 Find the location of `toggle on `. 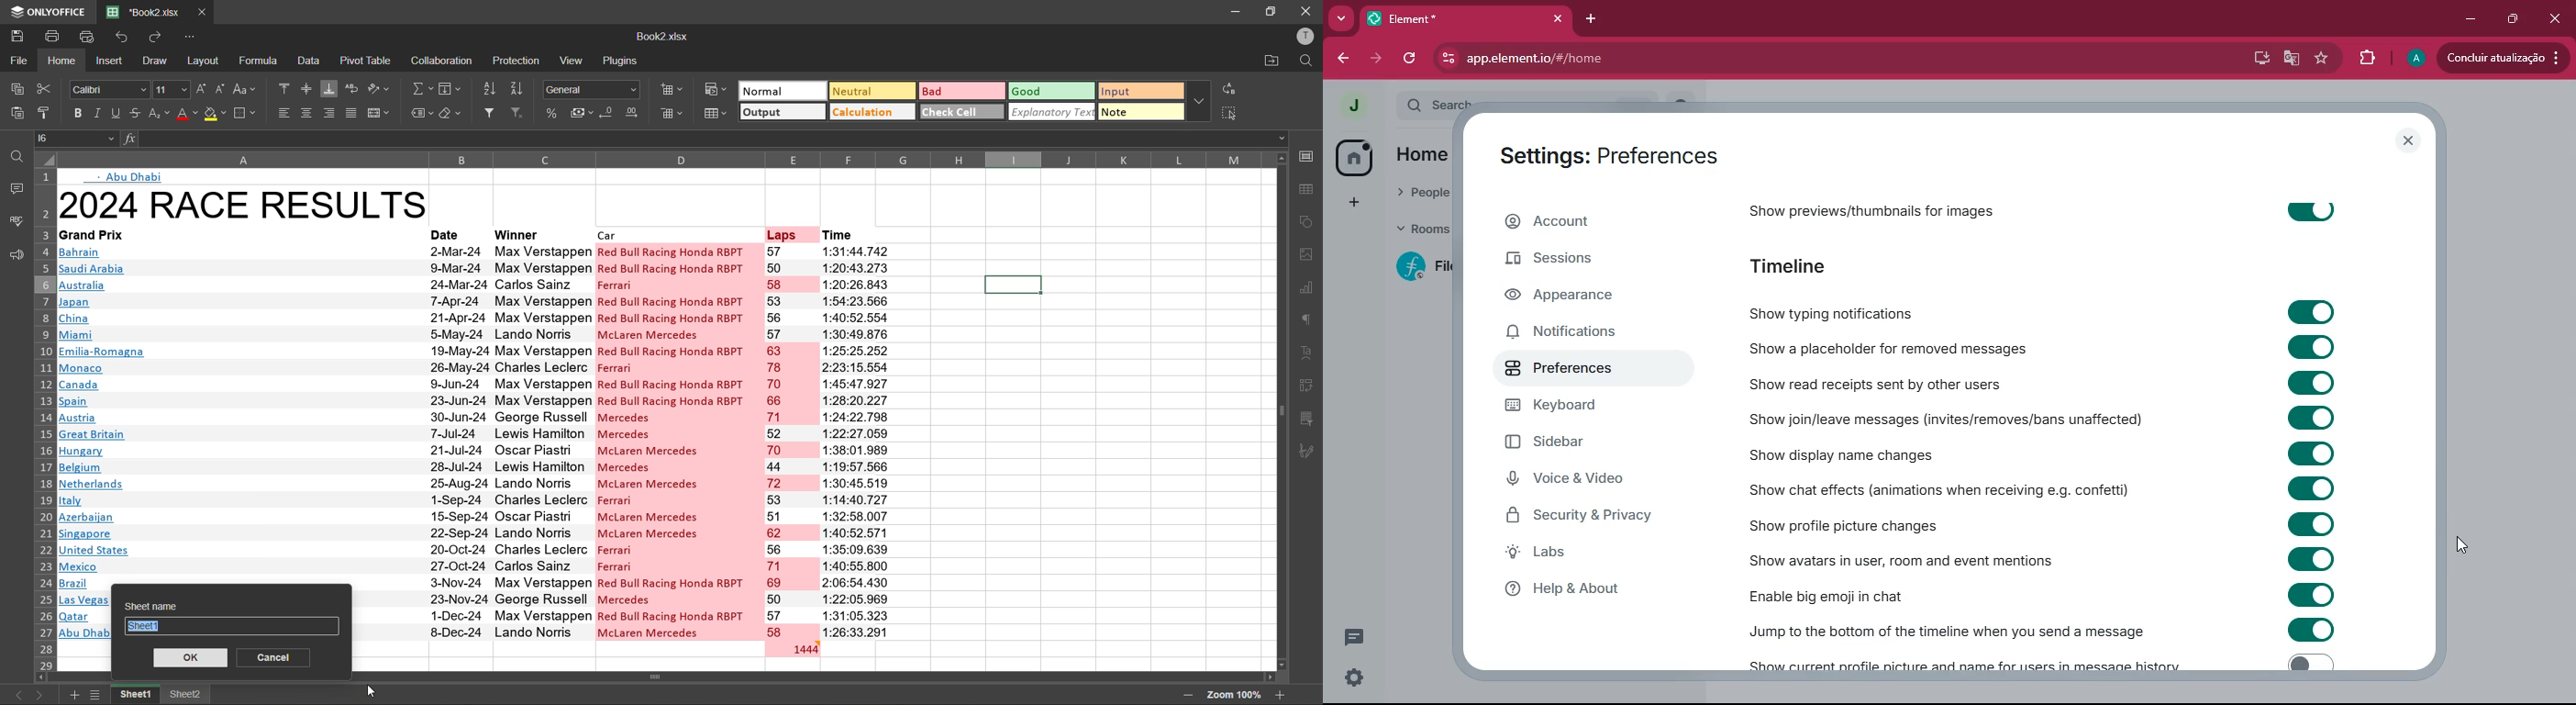

toggle on  is located at coordinates (2313, 488).